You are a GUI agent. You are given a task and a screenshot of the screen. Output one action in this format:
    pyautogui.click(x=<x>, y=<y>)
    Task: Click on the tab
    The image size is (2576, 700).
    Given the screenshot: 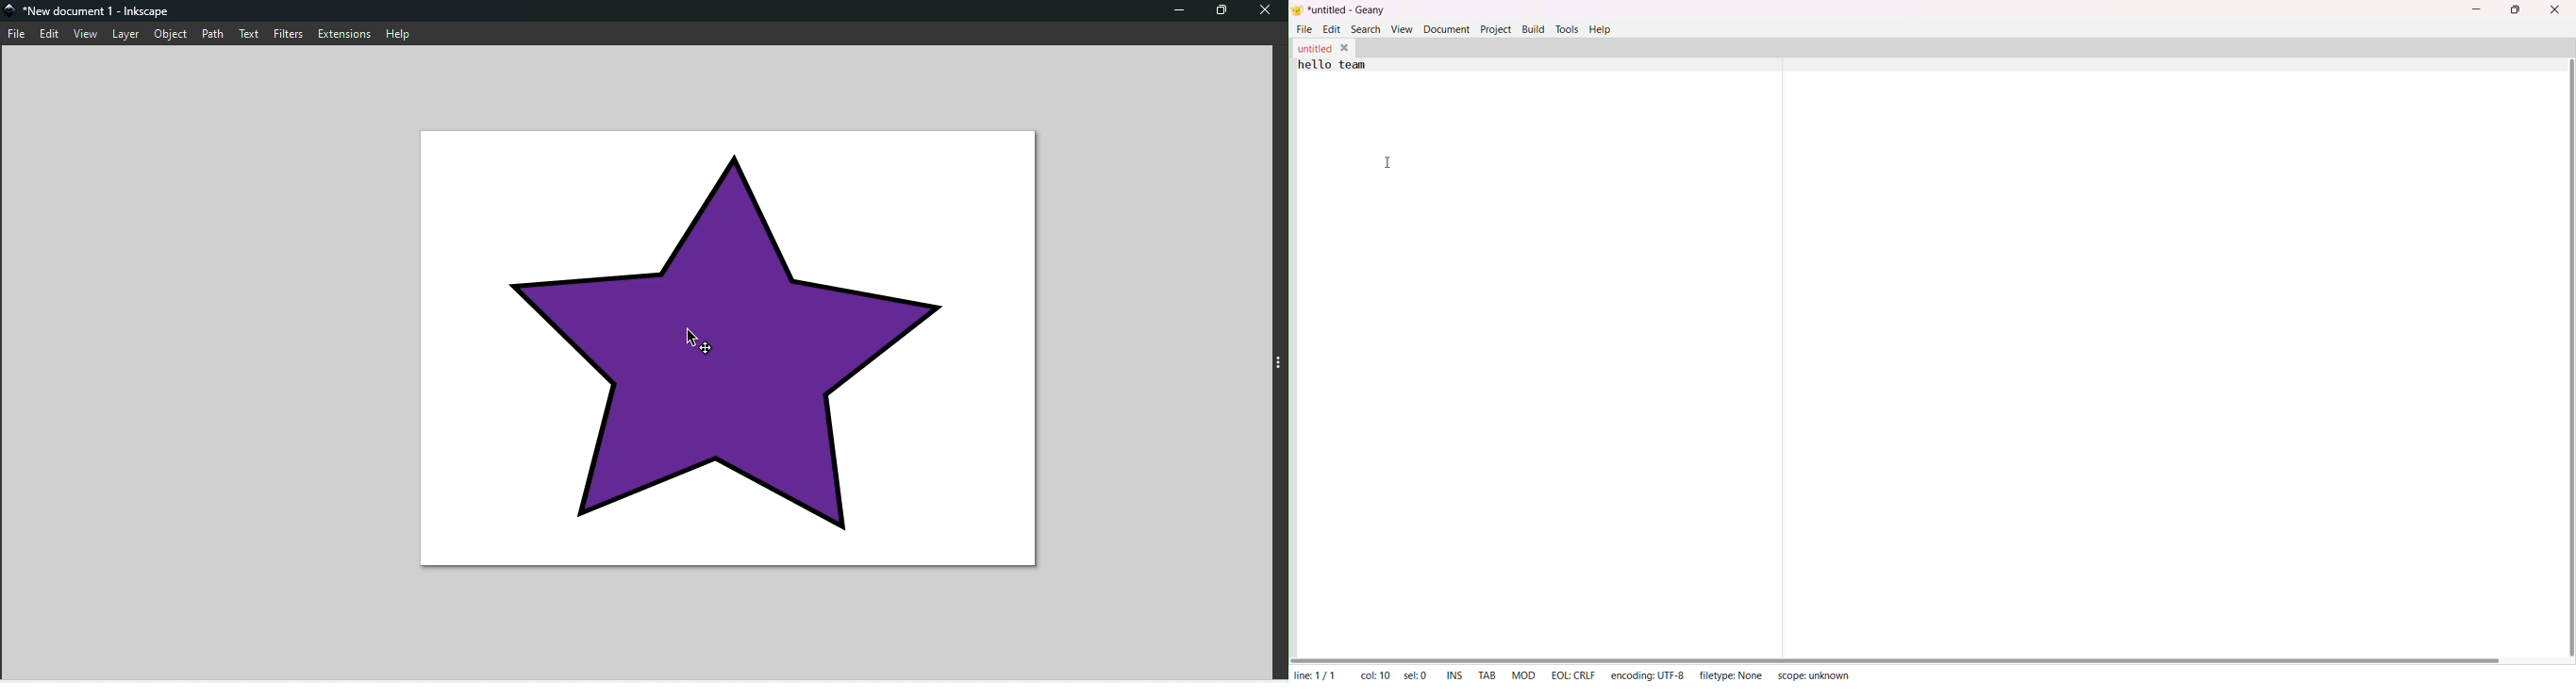 What is the action you would take?
    pyautogui.click(x=1489, y=674)
    